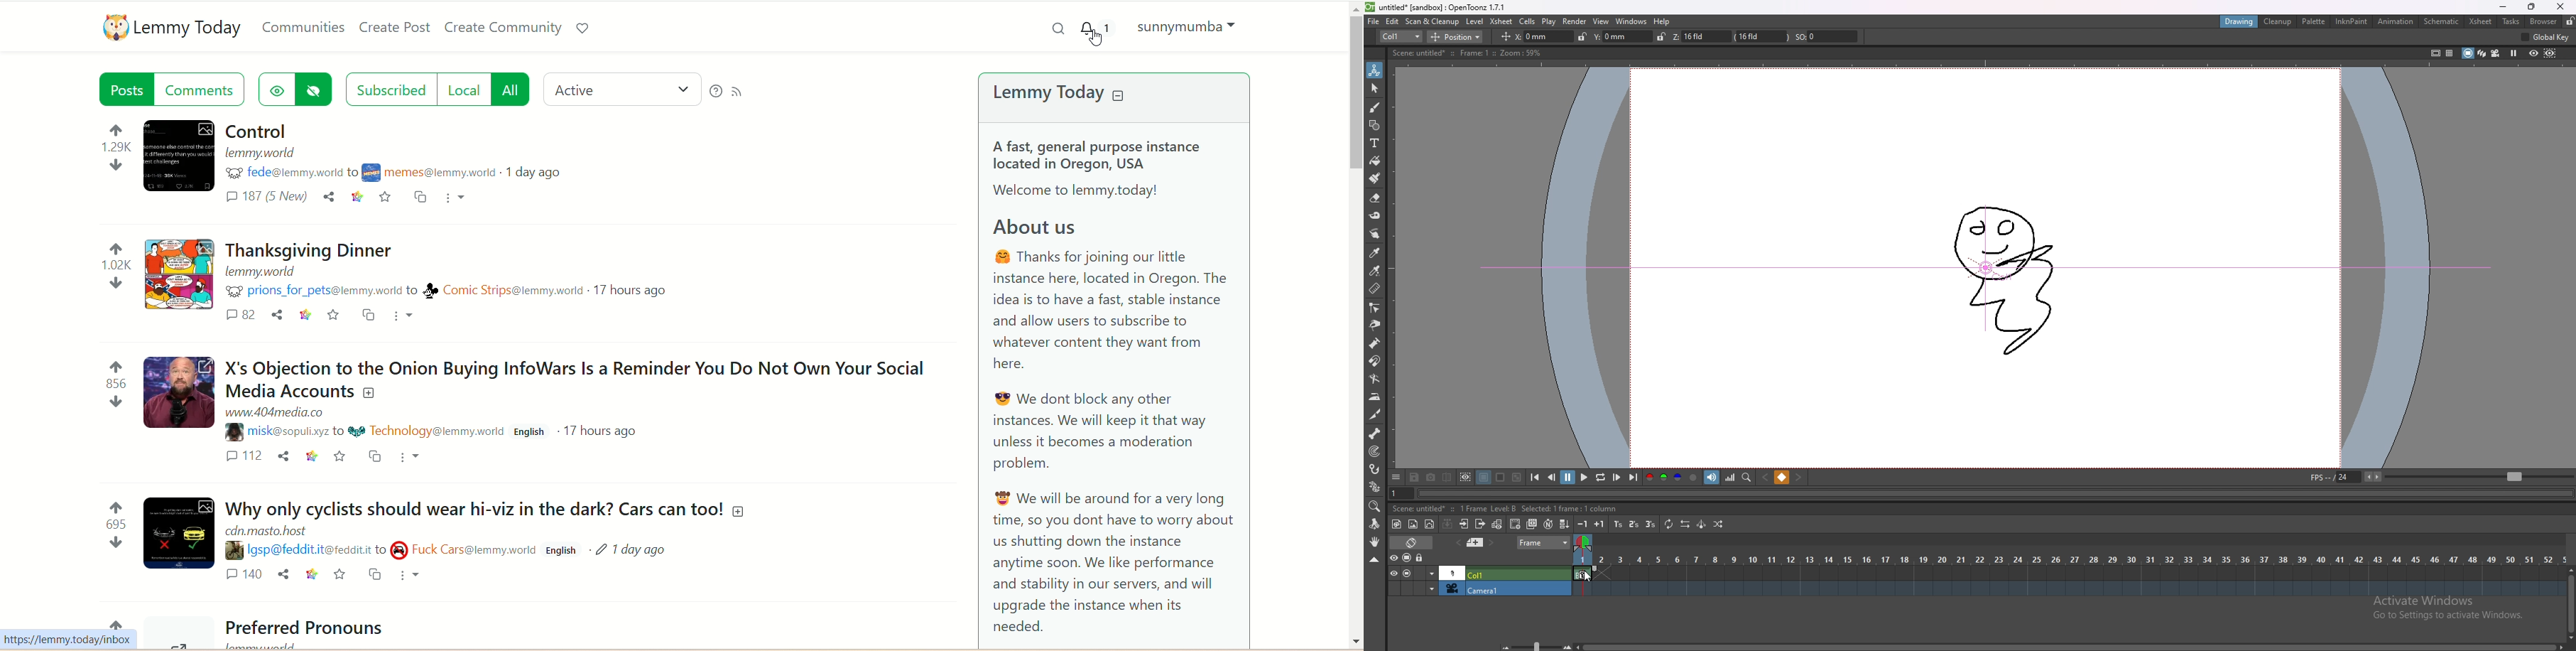  Describe the element at coordinates (1448, 523) in the screenshot. I see `collapse` at that location.